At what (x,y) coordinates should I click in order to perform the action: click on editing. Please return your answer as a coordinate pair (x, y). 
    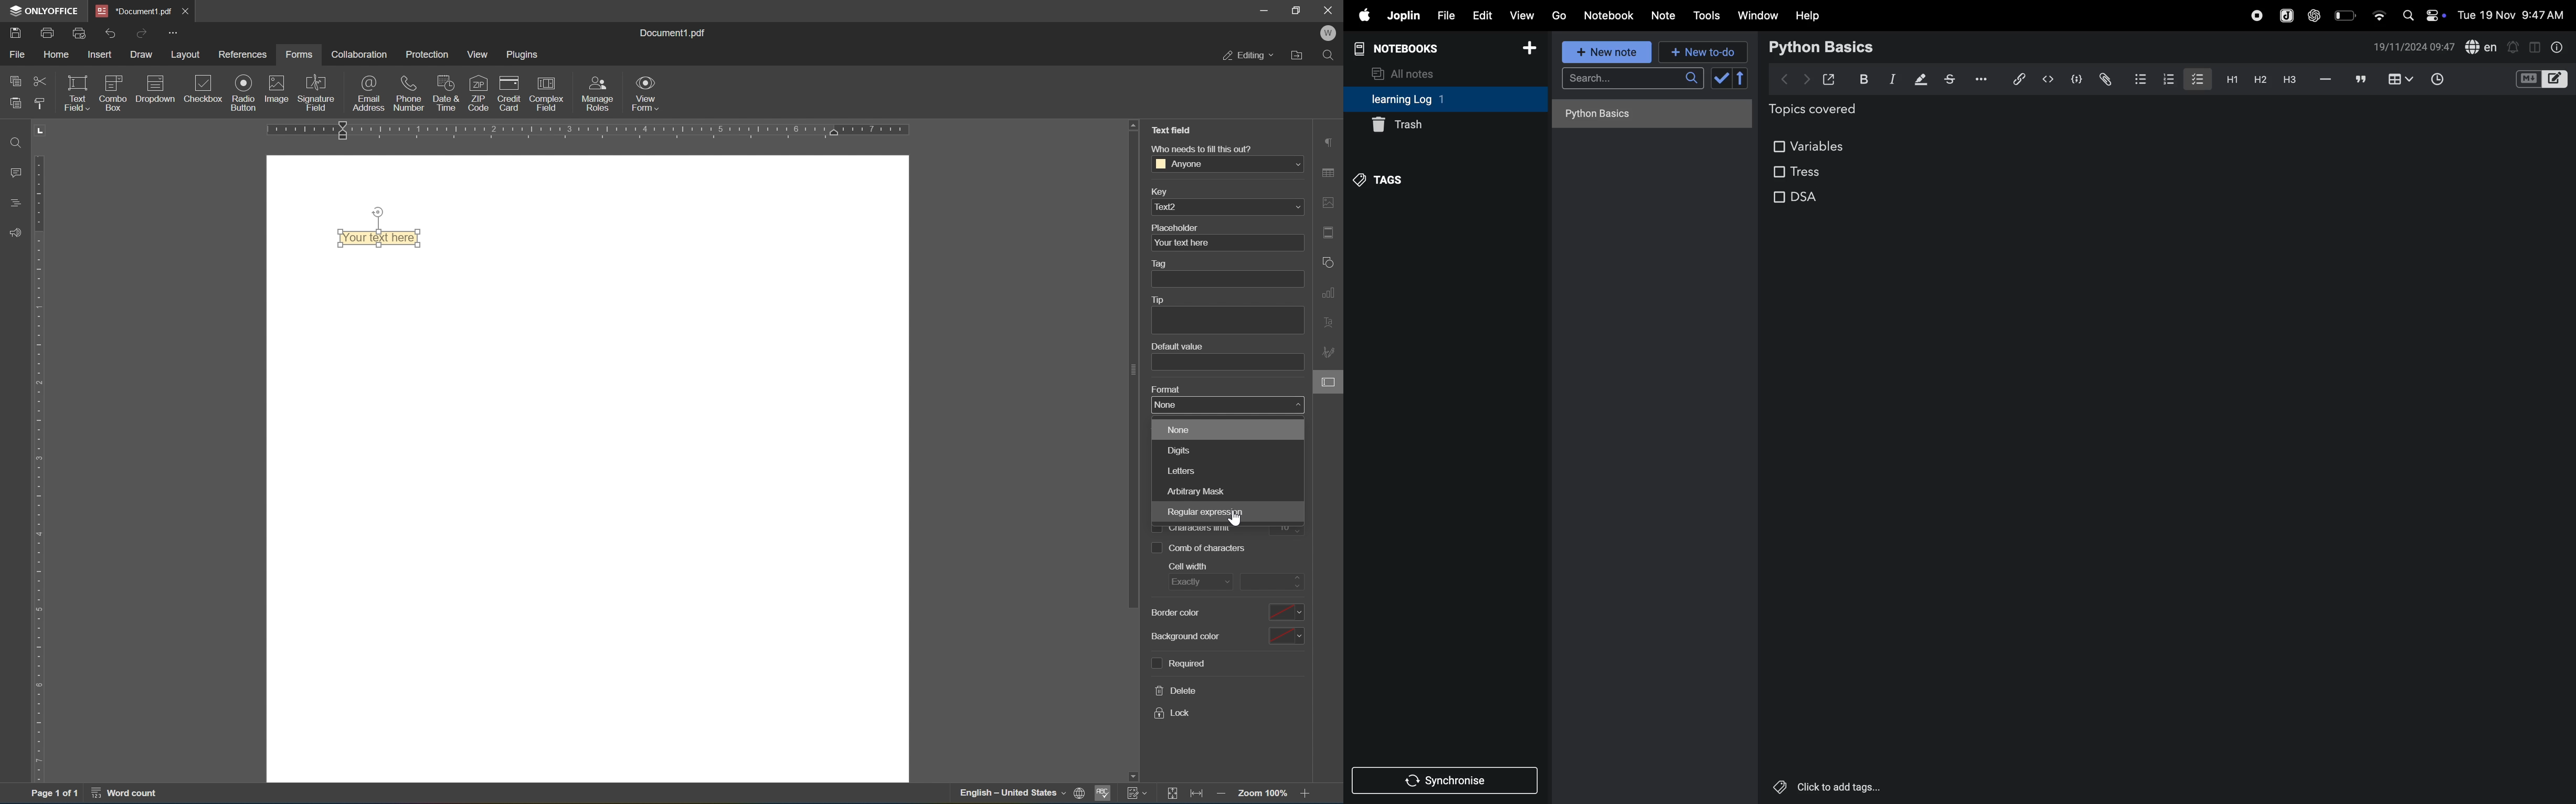
    Looking at the image, I should click on (1246, 56).